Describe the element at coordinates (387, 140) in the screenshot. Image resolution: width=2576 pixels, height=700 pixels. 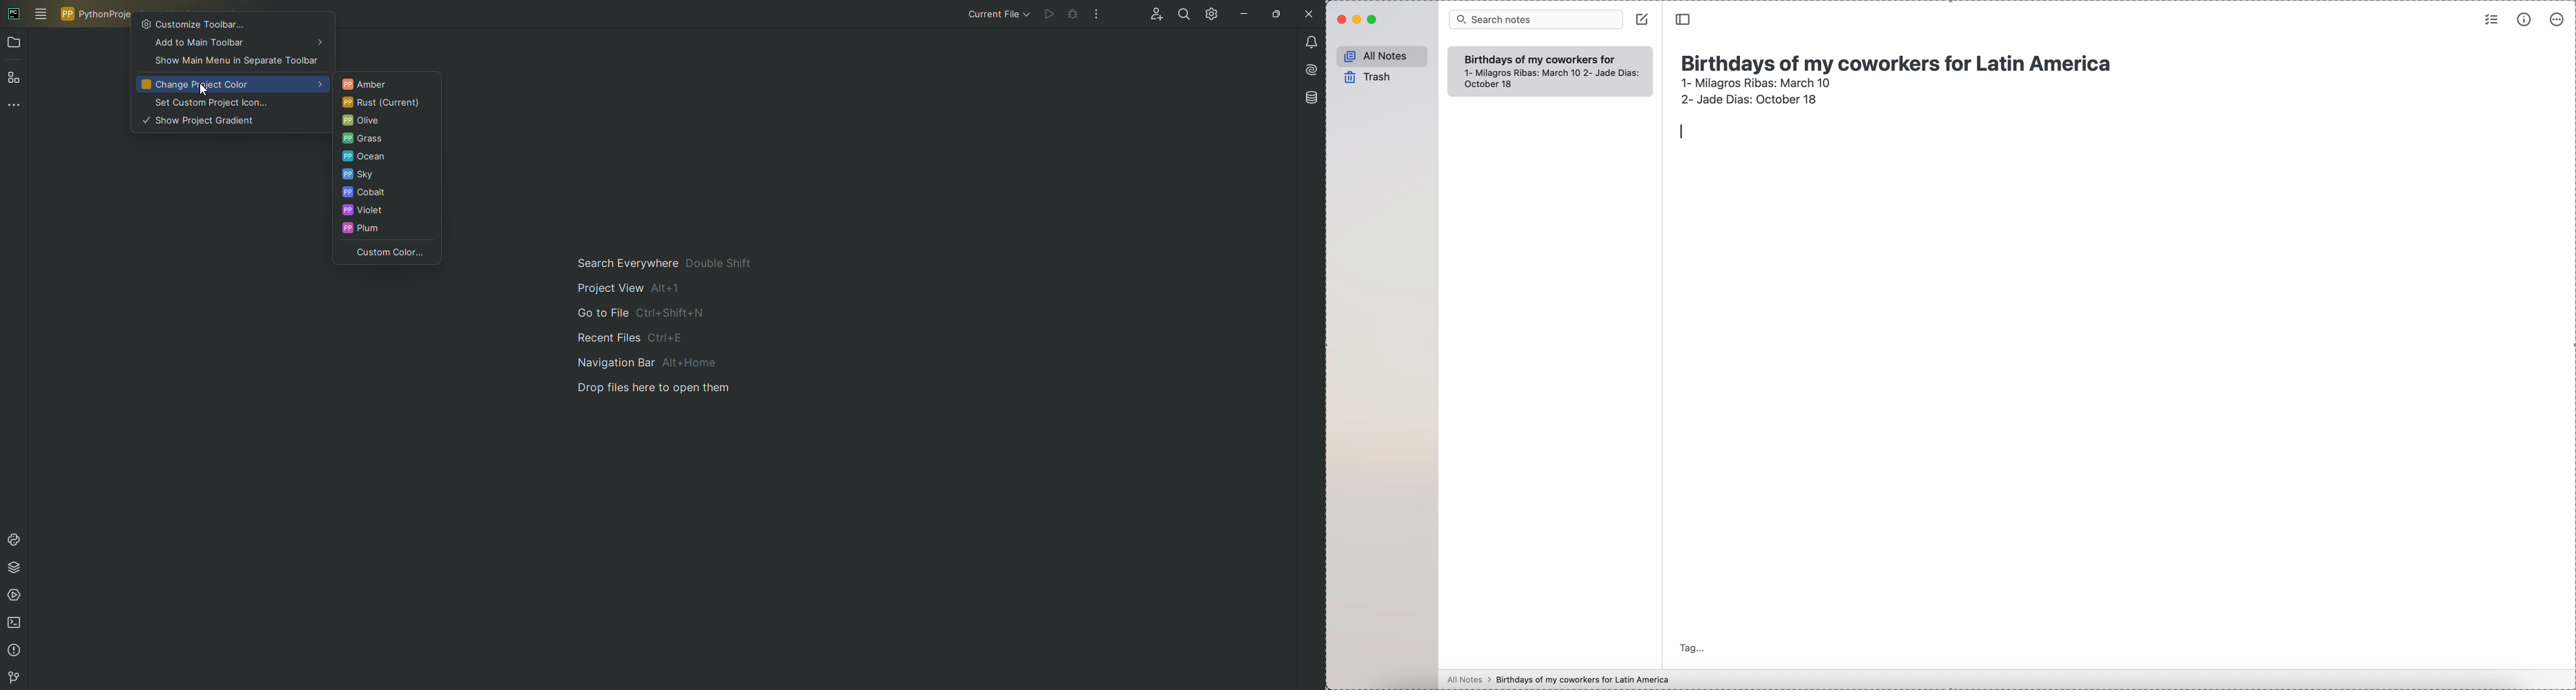
I see `Grass` at that location.